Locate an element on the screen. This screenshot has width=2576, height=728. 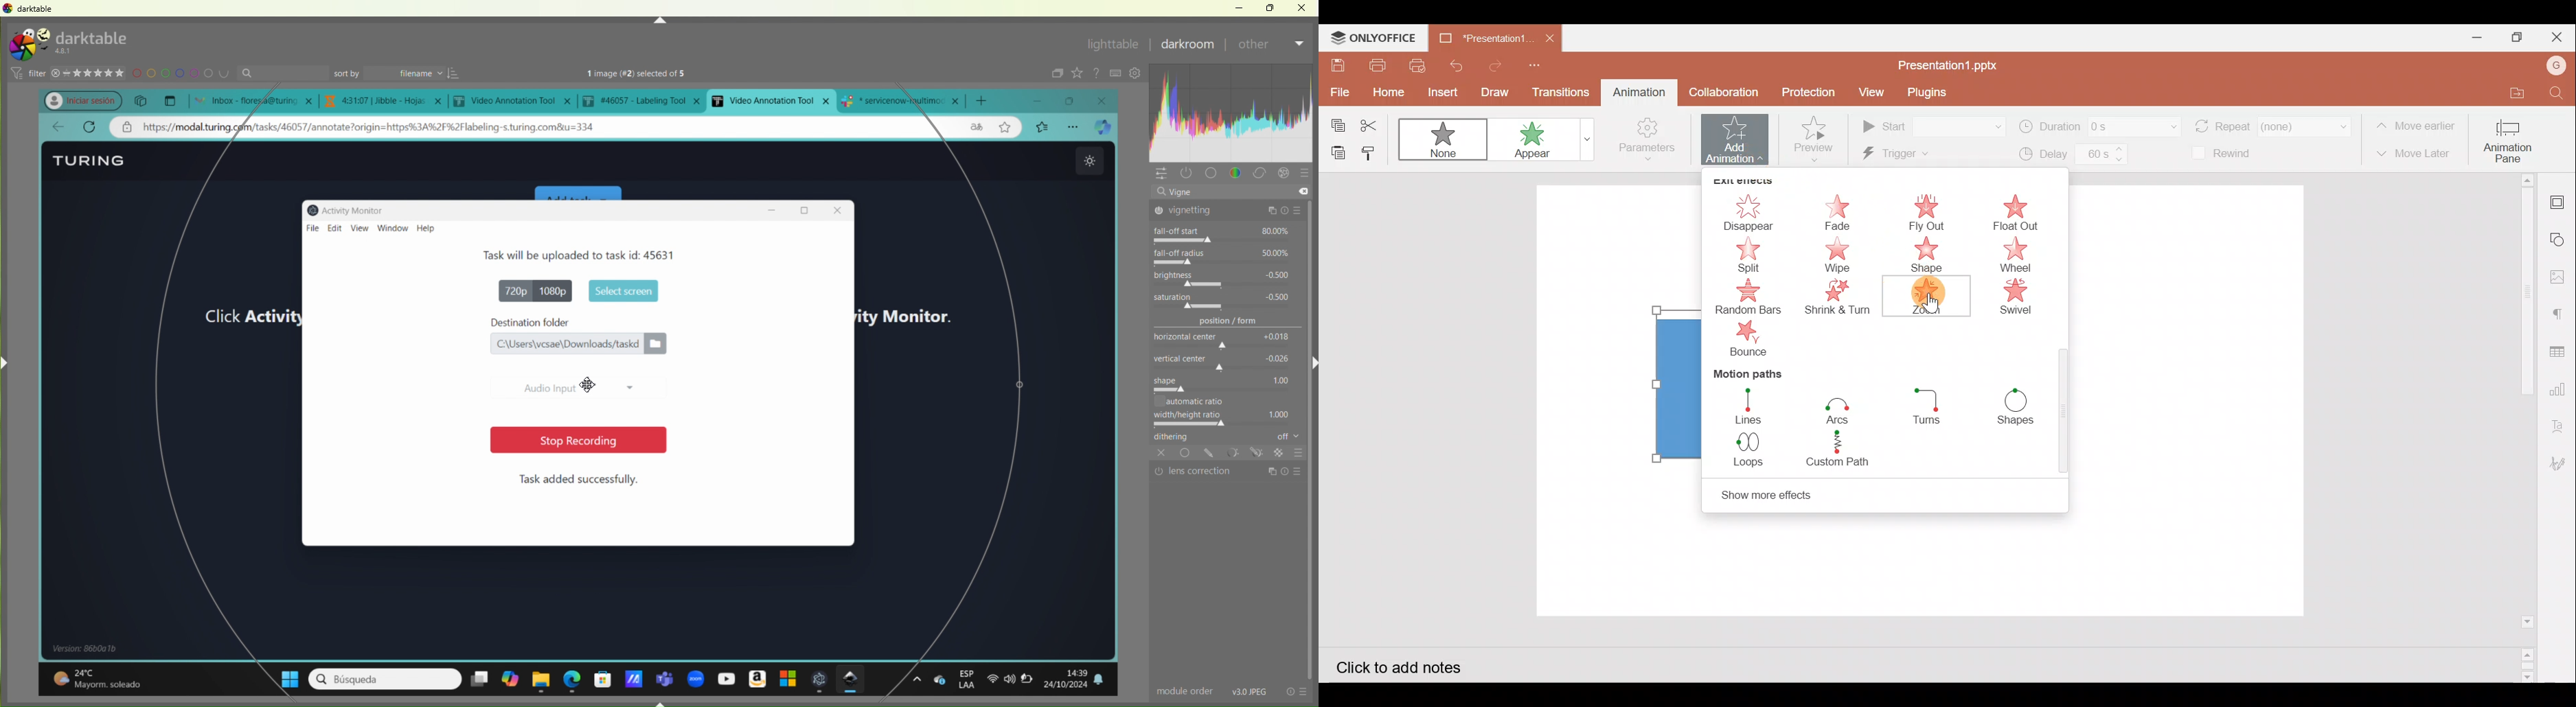
Home is located at coordinates (1385, 94).